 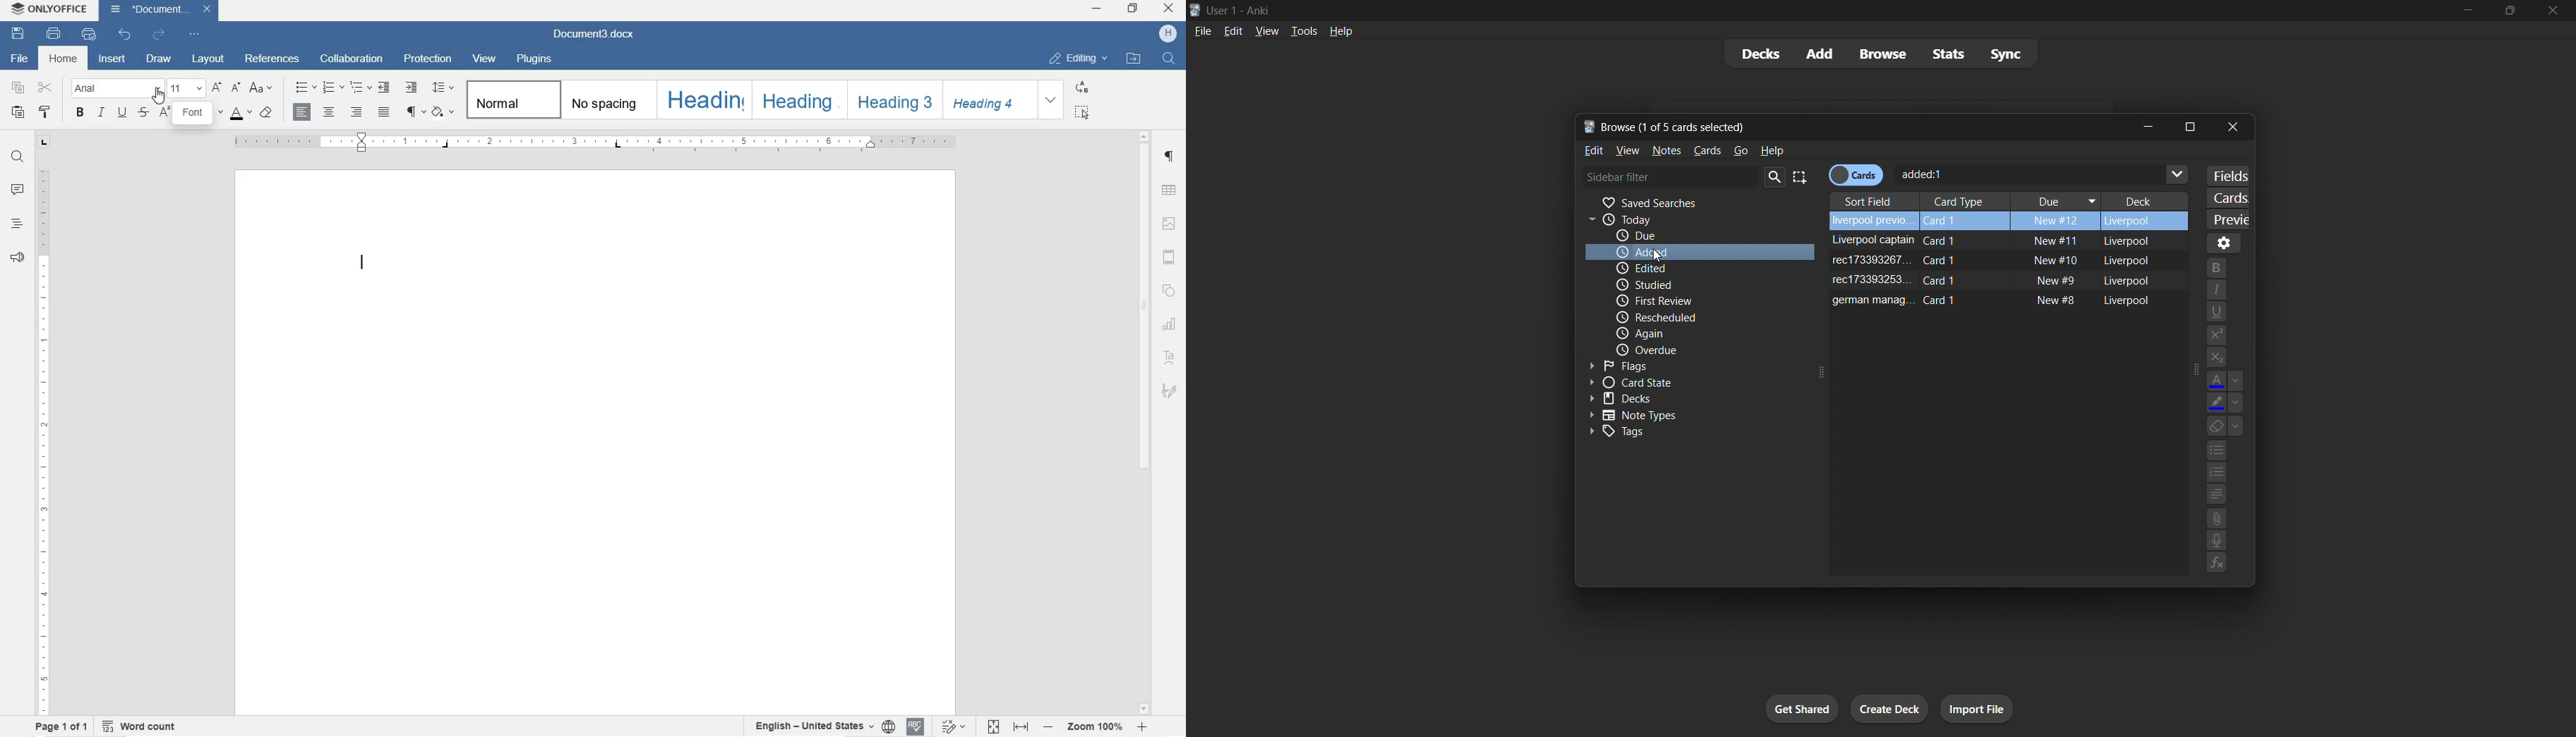 What do you see at coordinates (1995, 239) in the screenshot?
I see `Liverpool captain Card 1 New #11 Liverpool` at bounding box center [1995, 239].